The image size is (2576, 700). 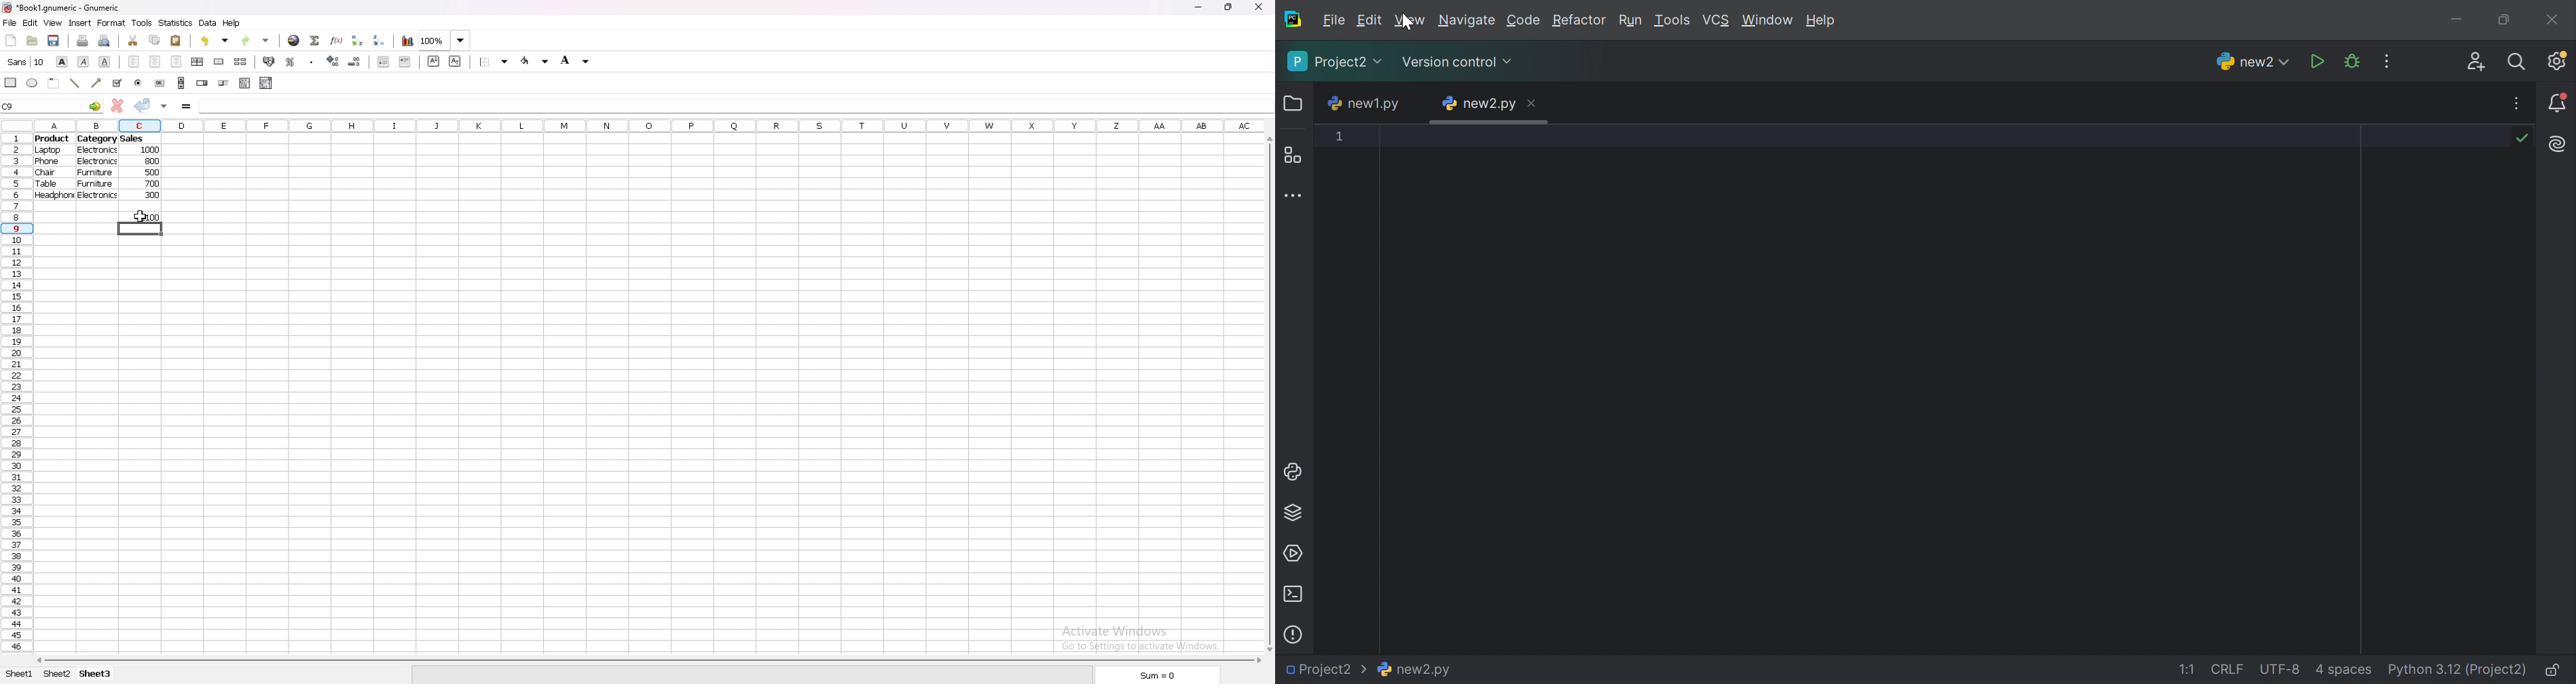 What do you see at coordinates (316, 40) in the screenshot?
I see `summation` at bounding box center [316, 40].